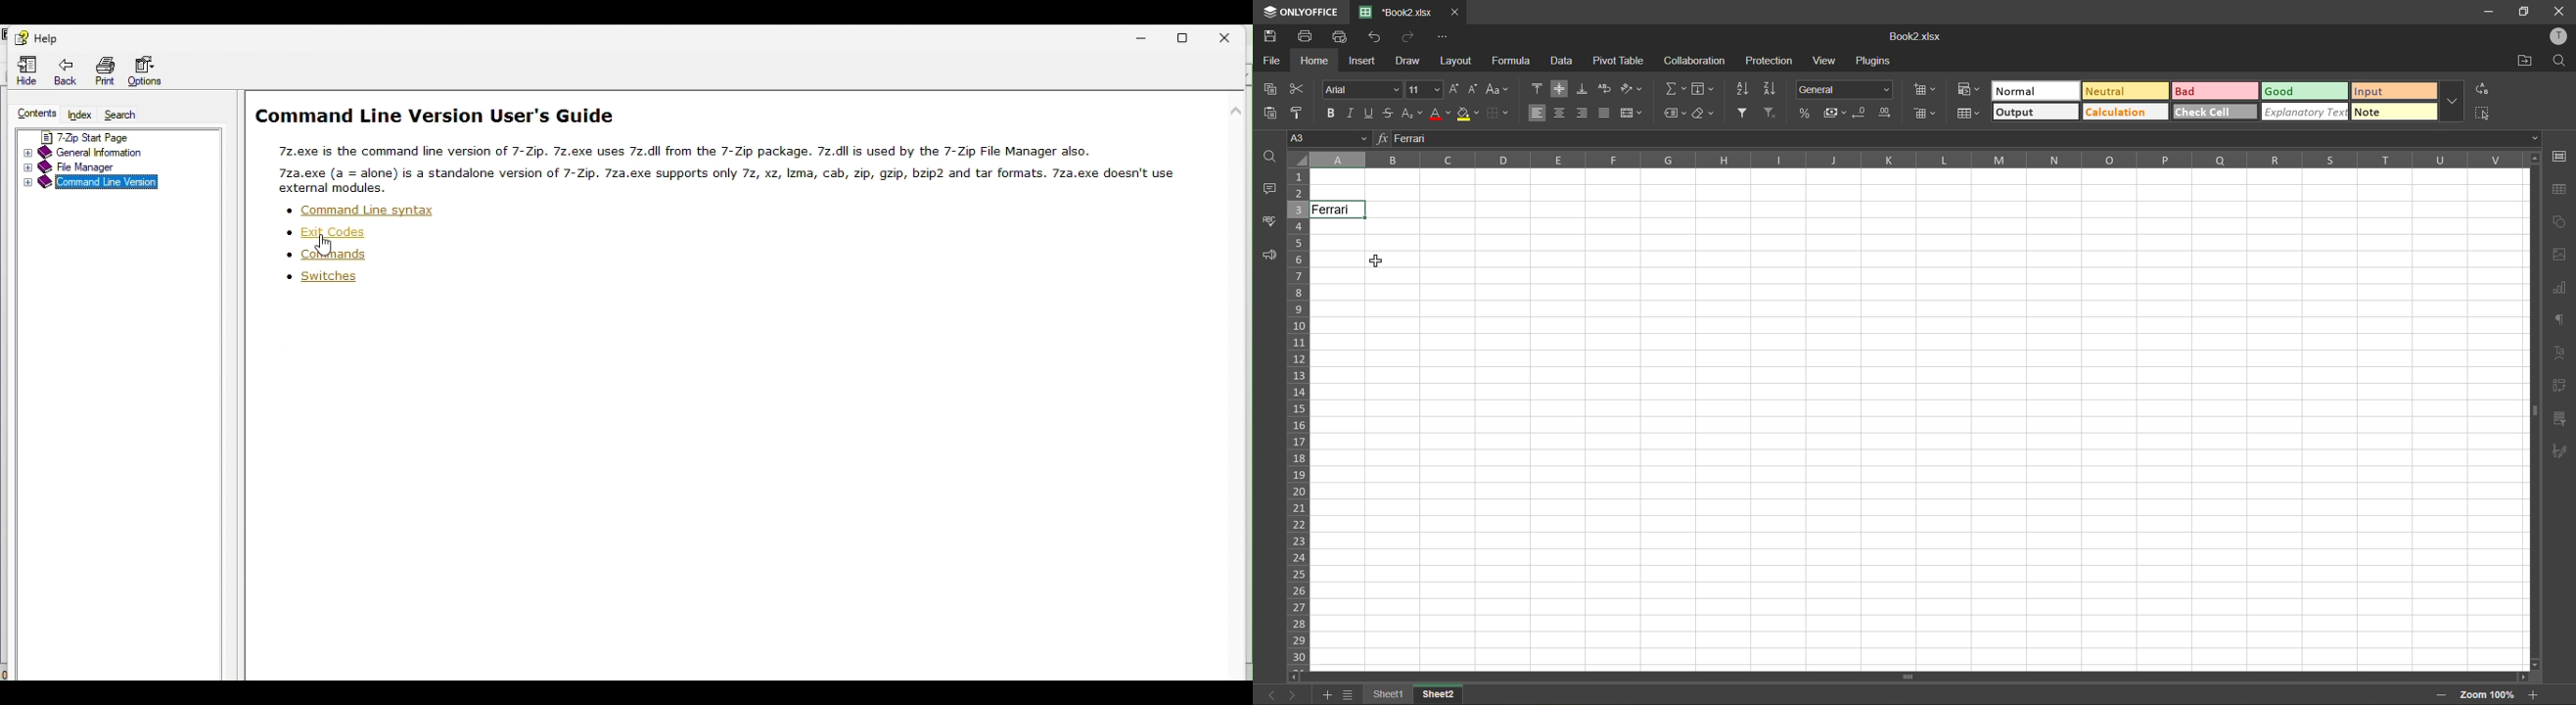 The width and height of the screenshot is (2576, 728). Describe the element at coordinates (132, 116) in the screenshot. I see `Search` at that location.